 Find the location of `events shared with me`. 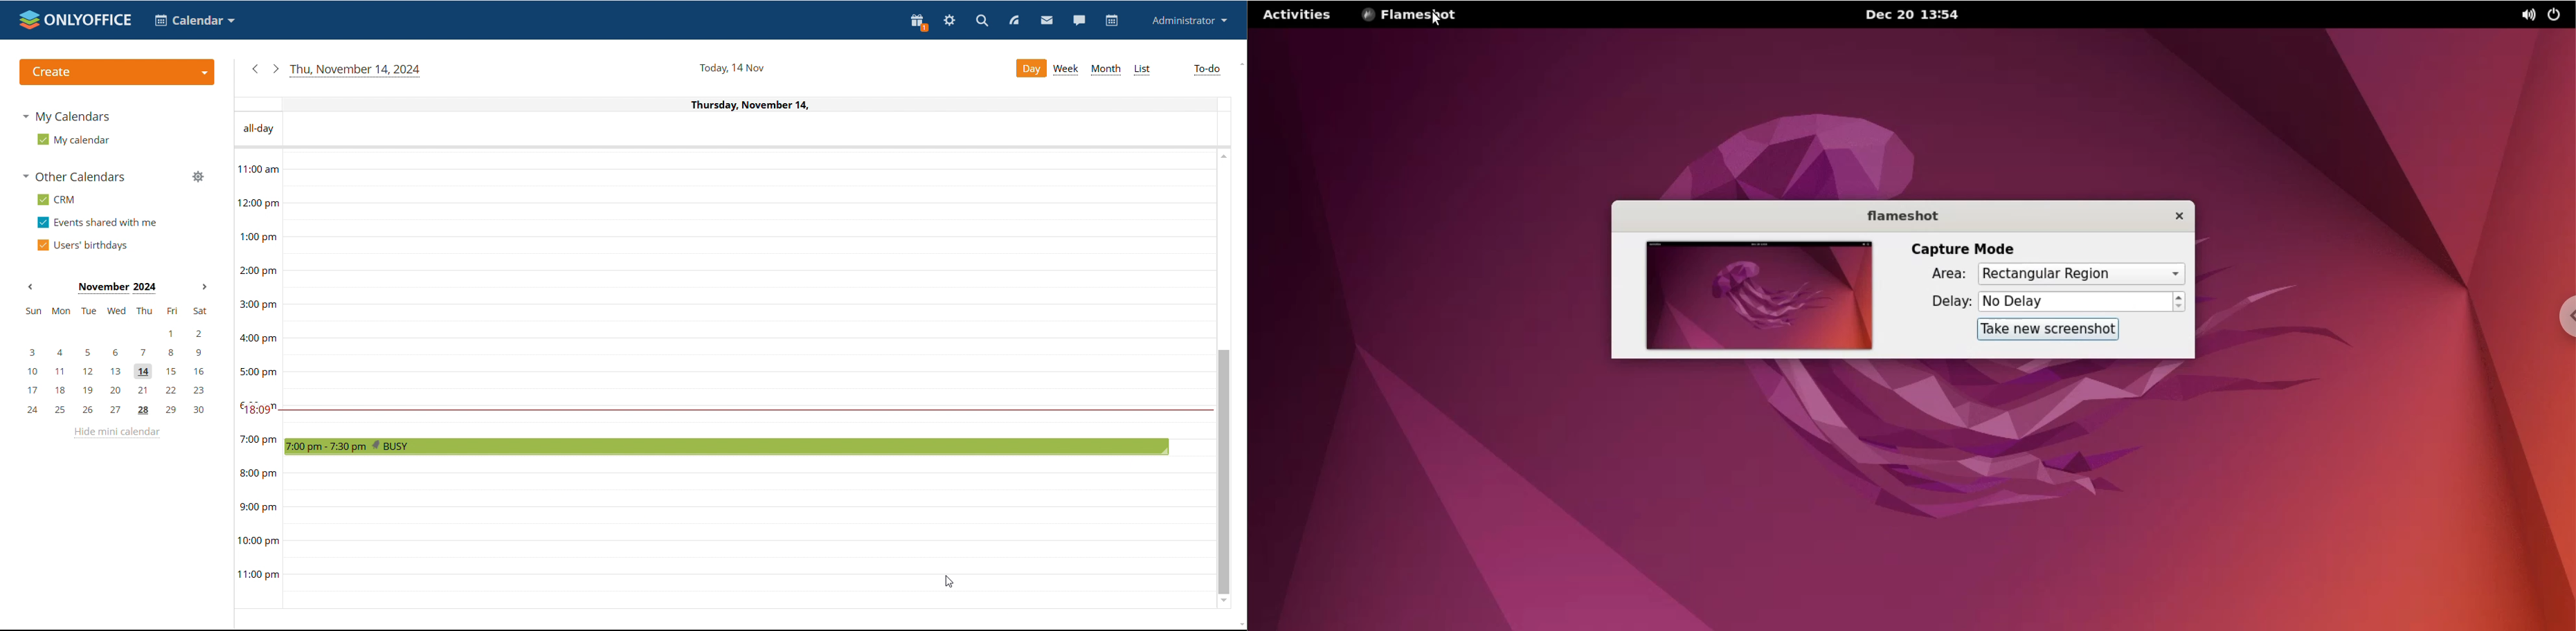

events shared with me is located at coordinates (96, 223).